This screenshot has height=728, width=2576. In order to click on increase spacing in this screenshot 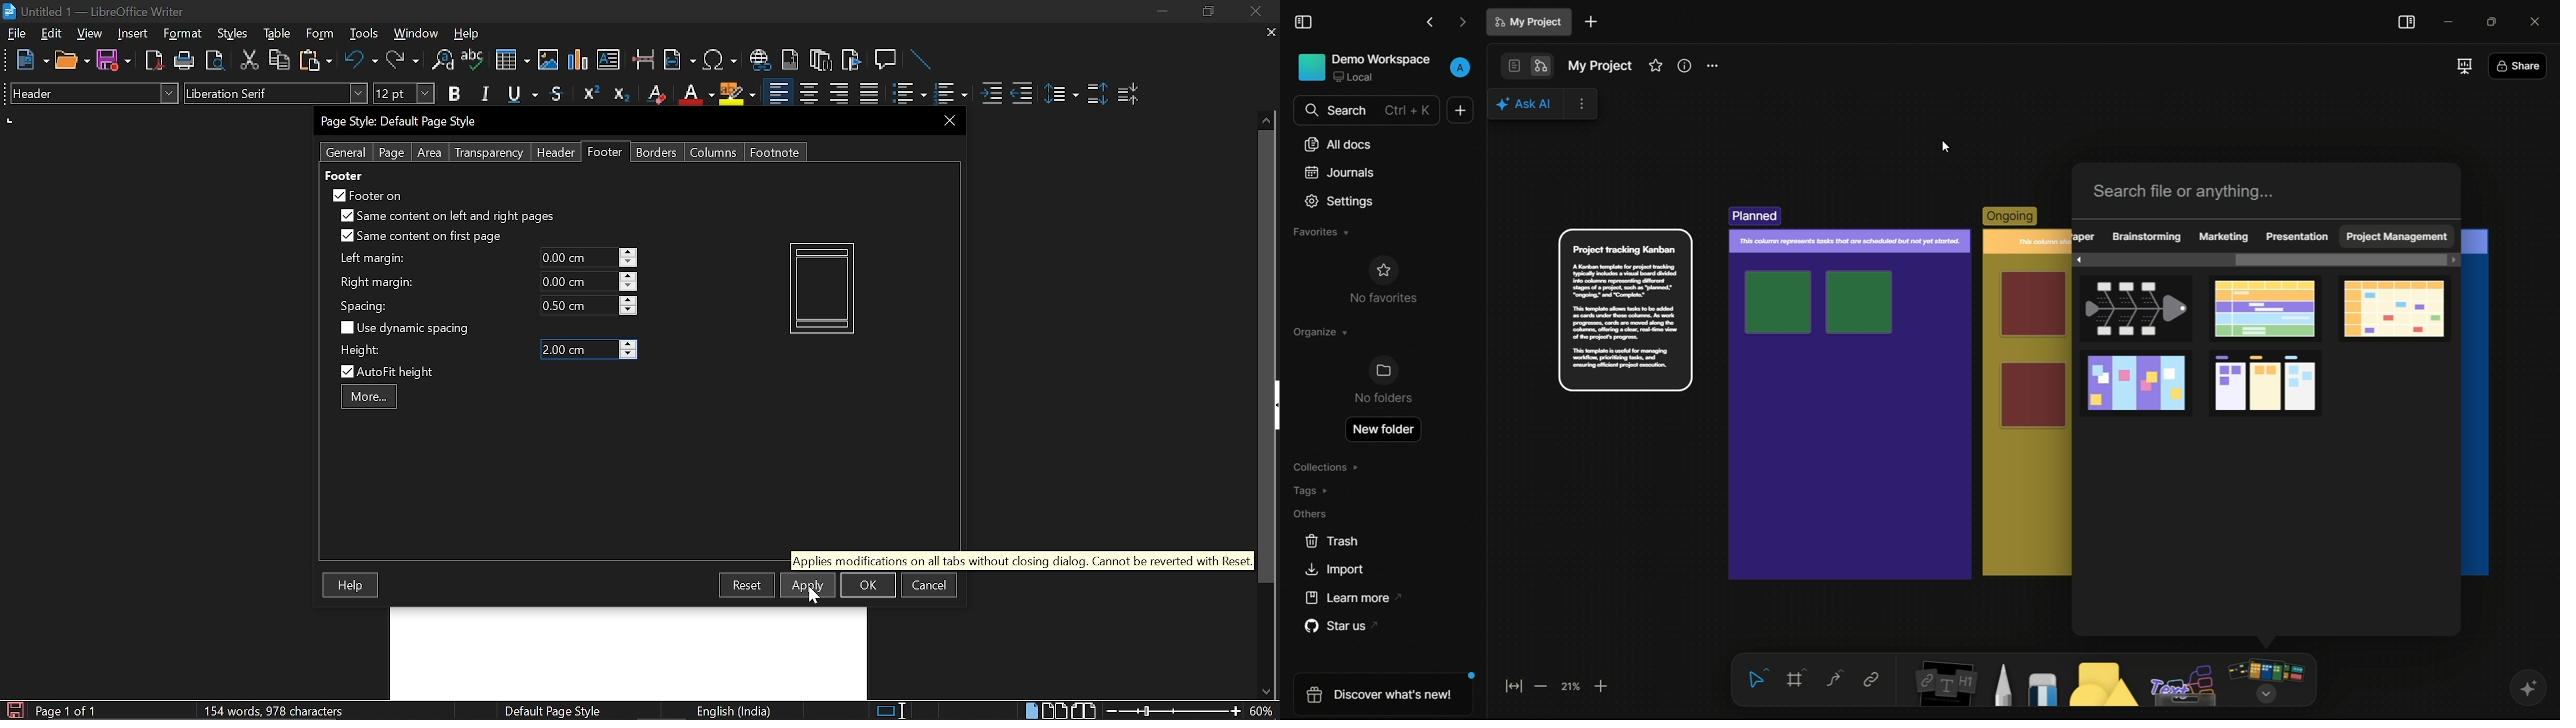, I will do `click(629, 299)`.